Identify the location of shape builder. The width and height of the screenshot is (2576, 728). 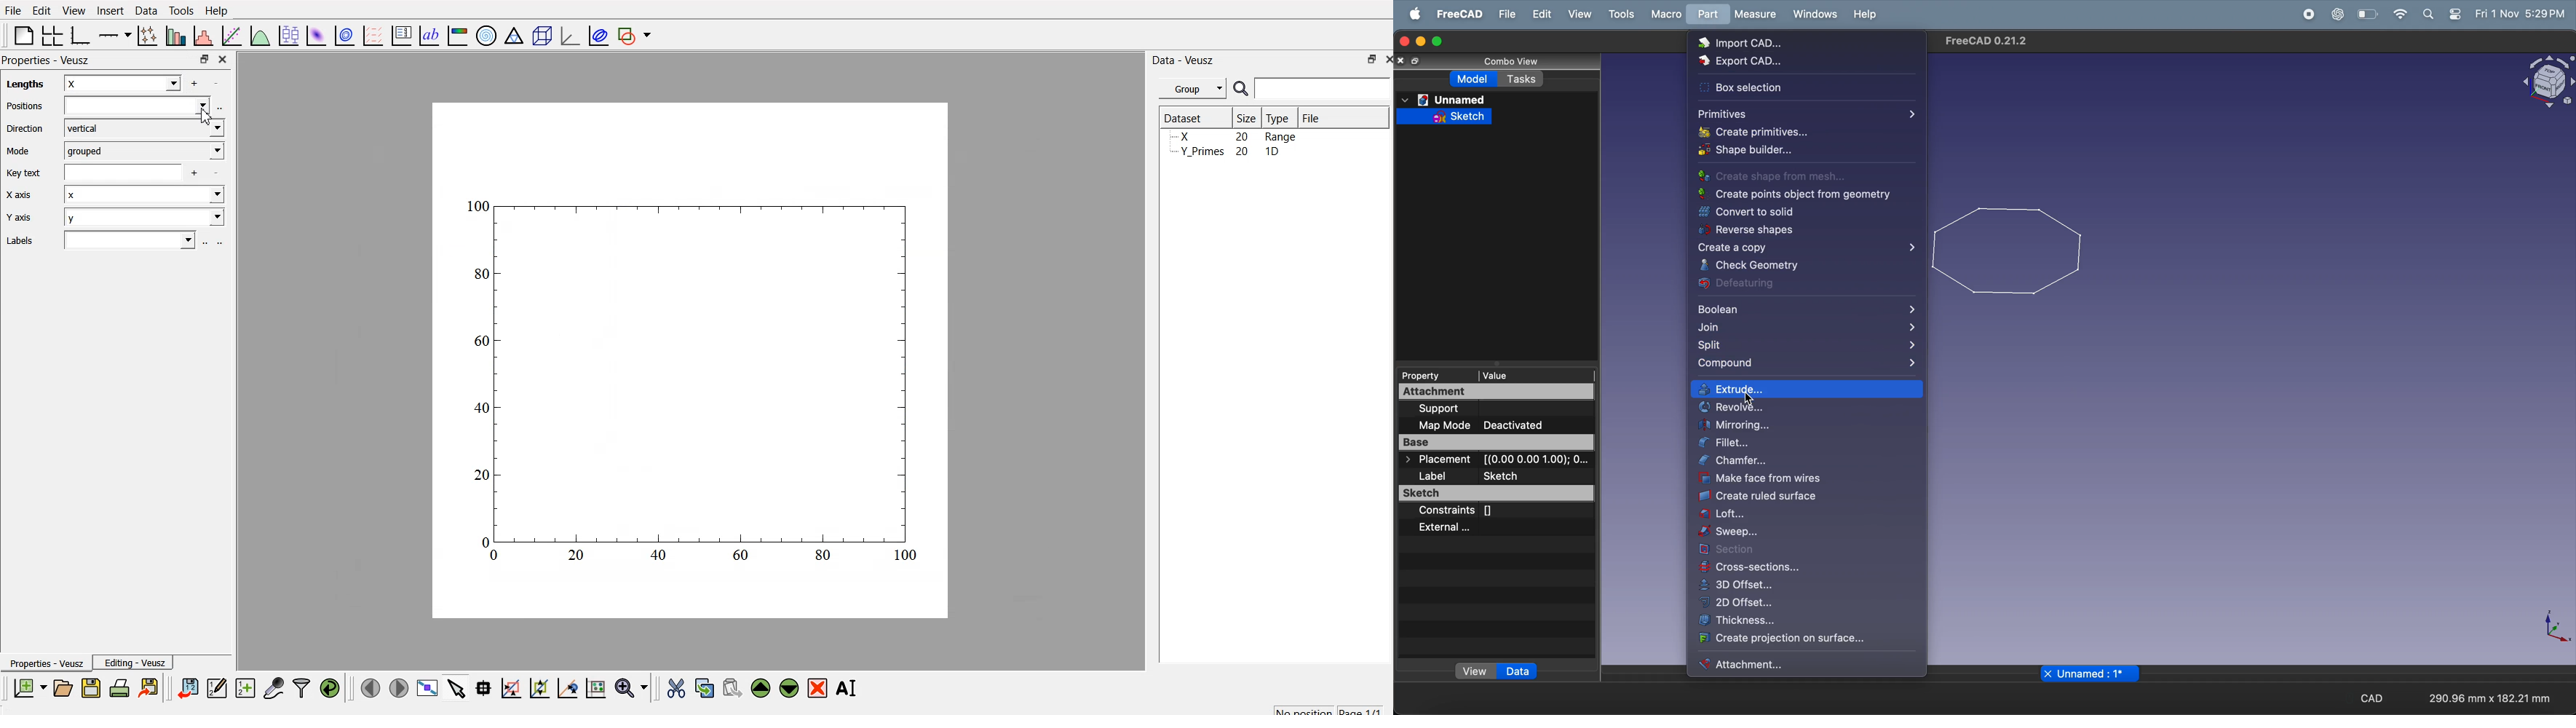
(1805, 150).